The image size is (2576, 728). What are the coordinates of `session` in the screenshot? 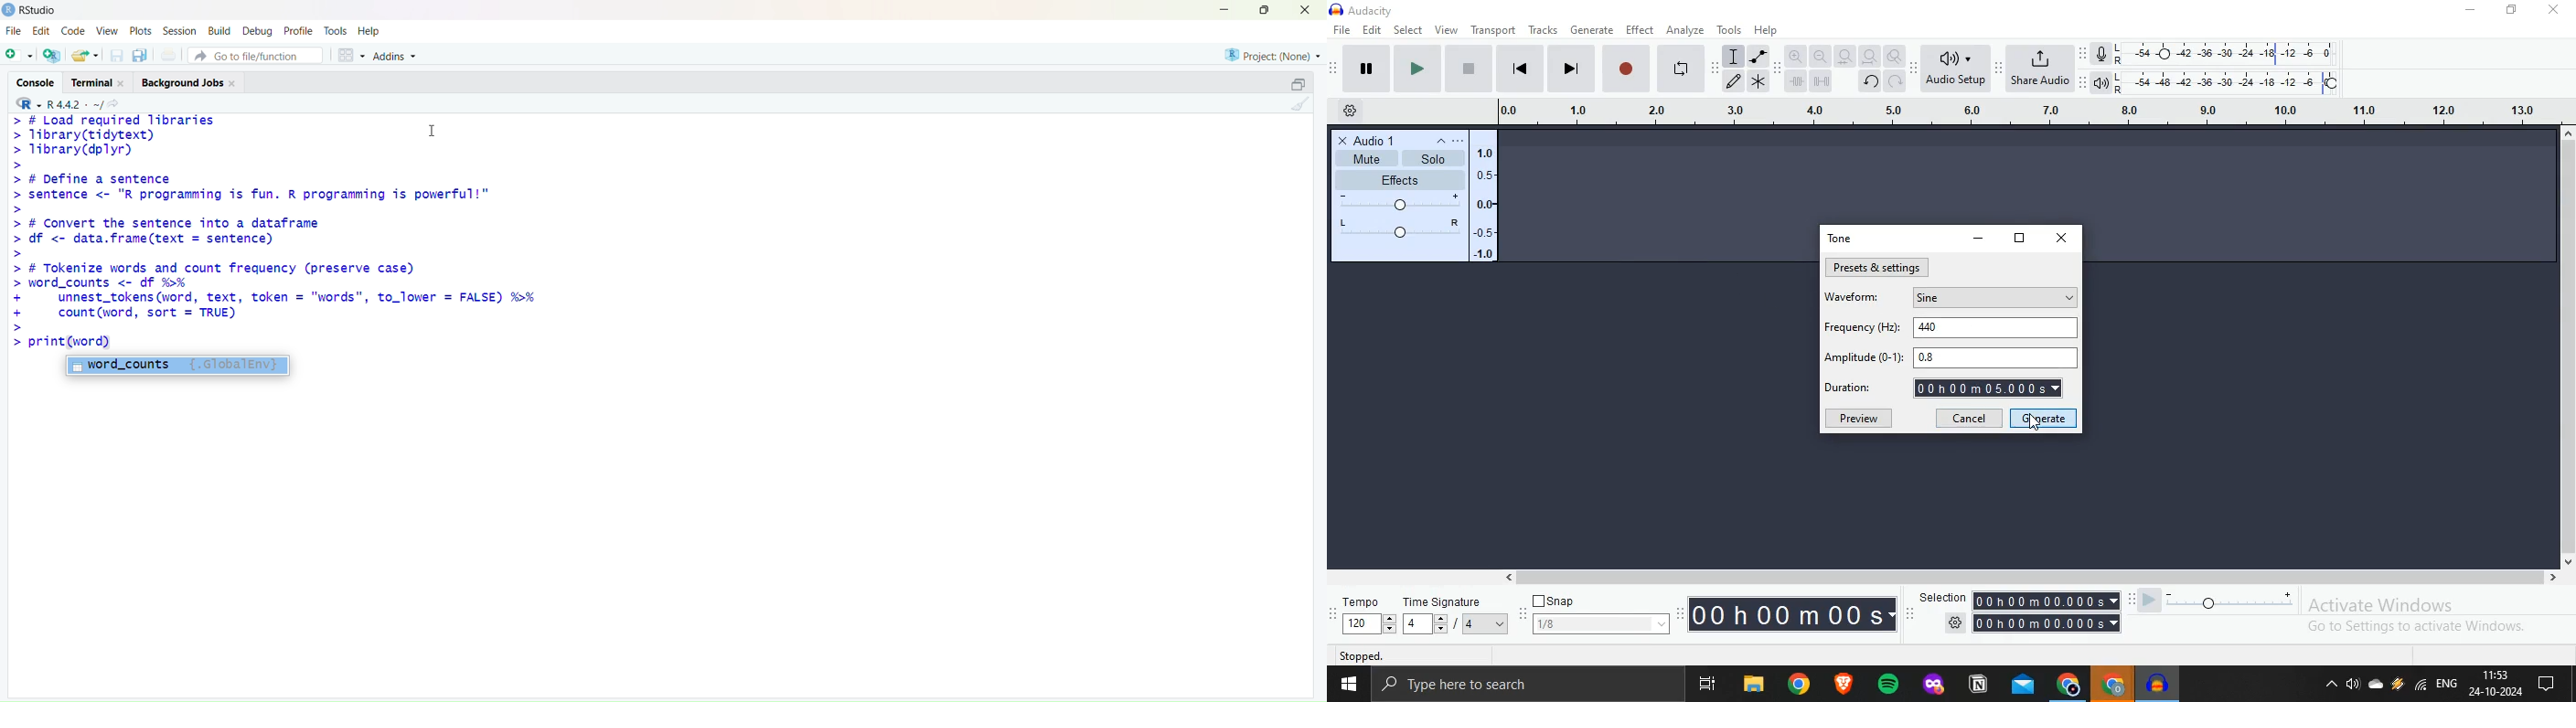 It's located at (180, 31).